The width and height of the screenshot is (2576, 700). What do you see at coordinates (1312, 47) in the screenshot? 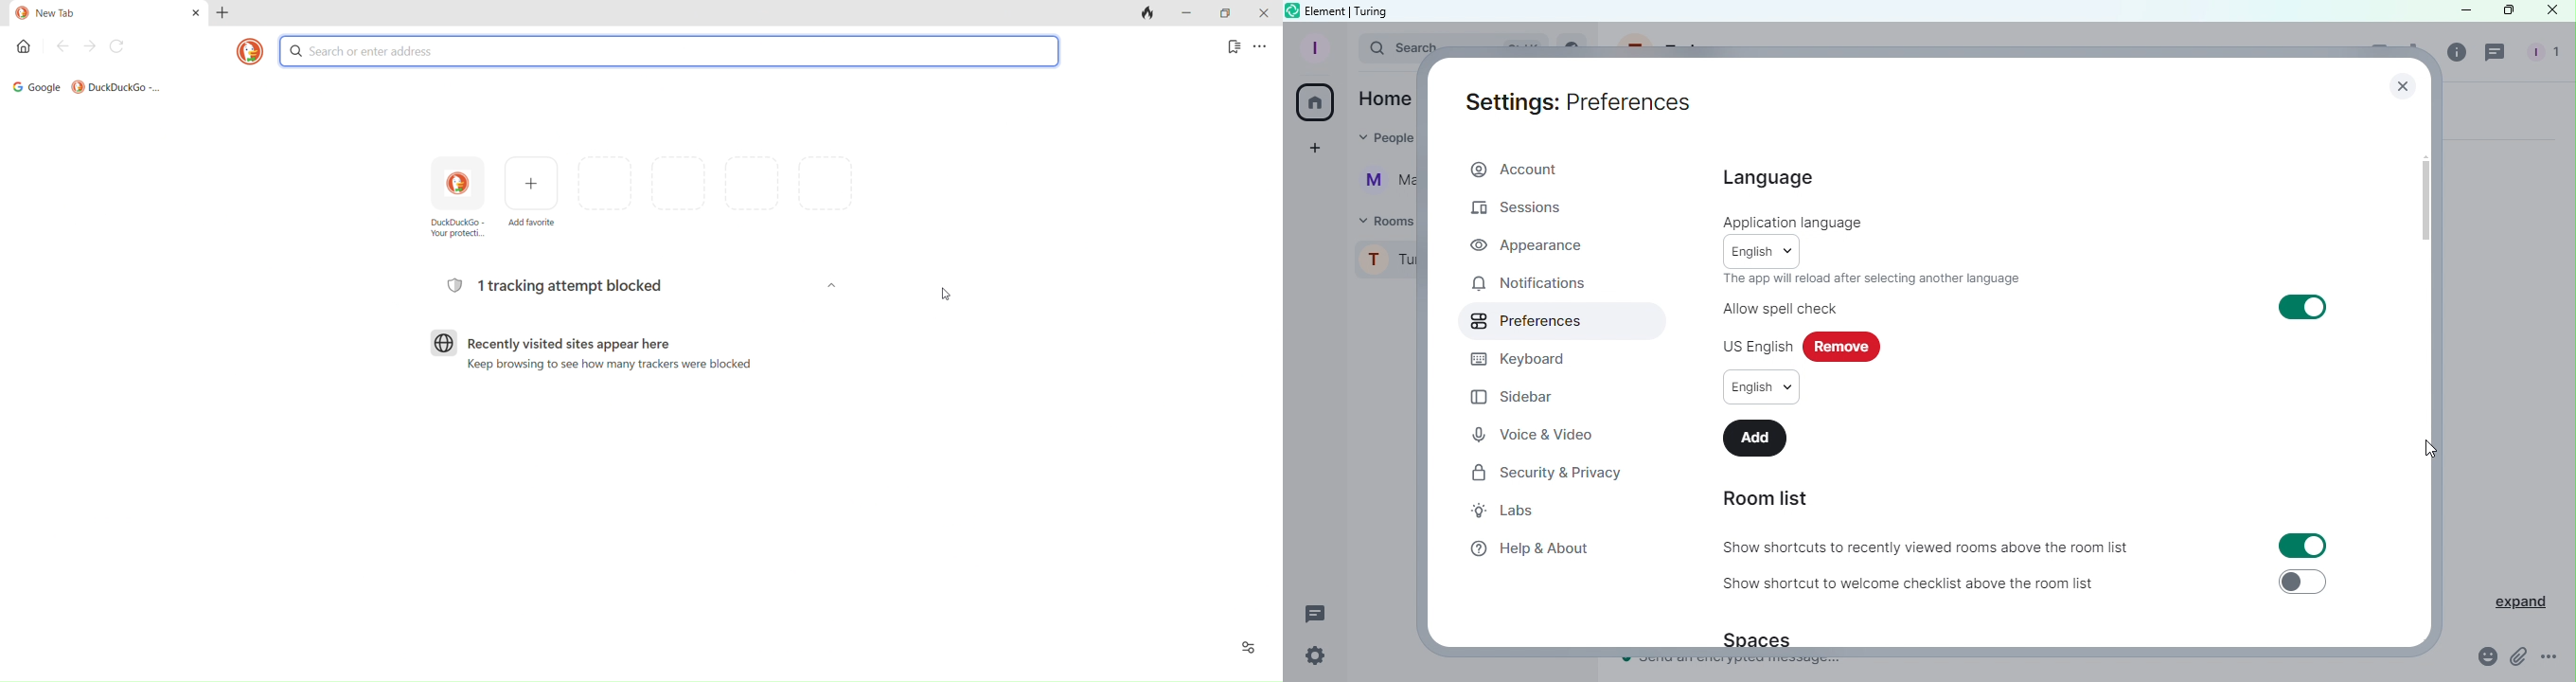
I see `Profile` at bounding box center [1312, 47].